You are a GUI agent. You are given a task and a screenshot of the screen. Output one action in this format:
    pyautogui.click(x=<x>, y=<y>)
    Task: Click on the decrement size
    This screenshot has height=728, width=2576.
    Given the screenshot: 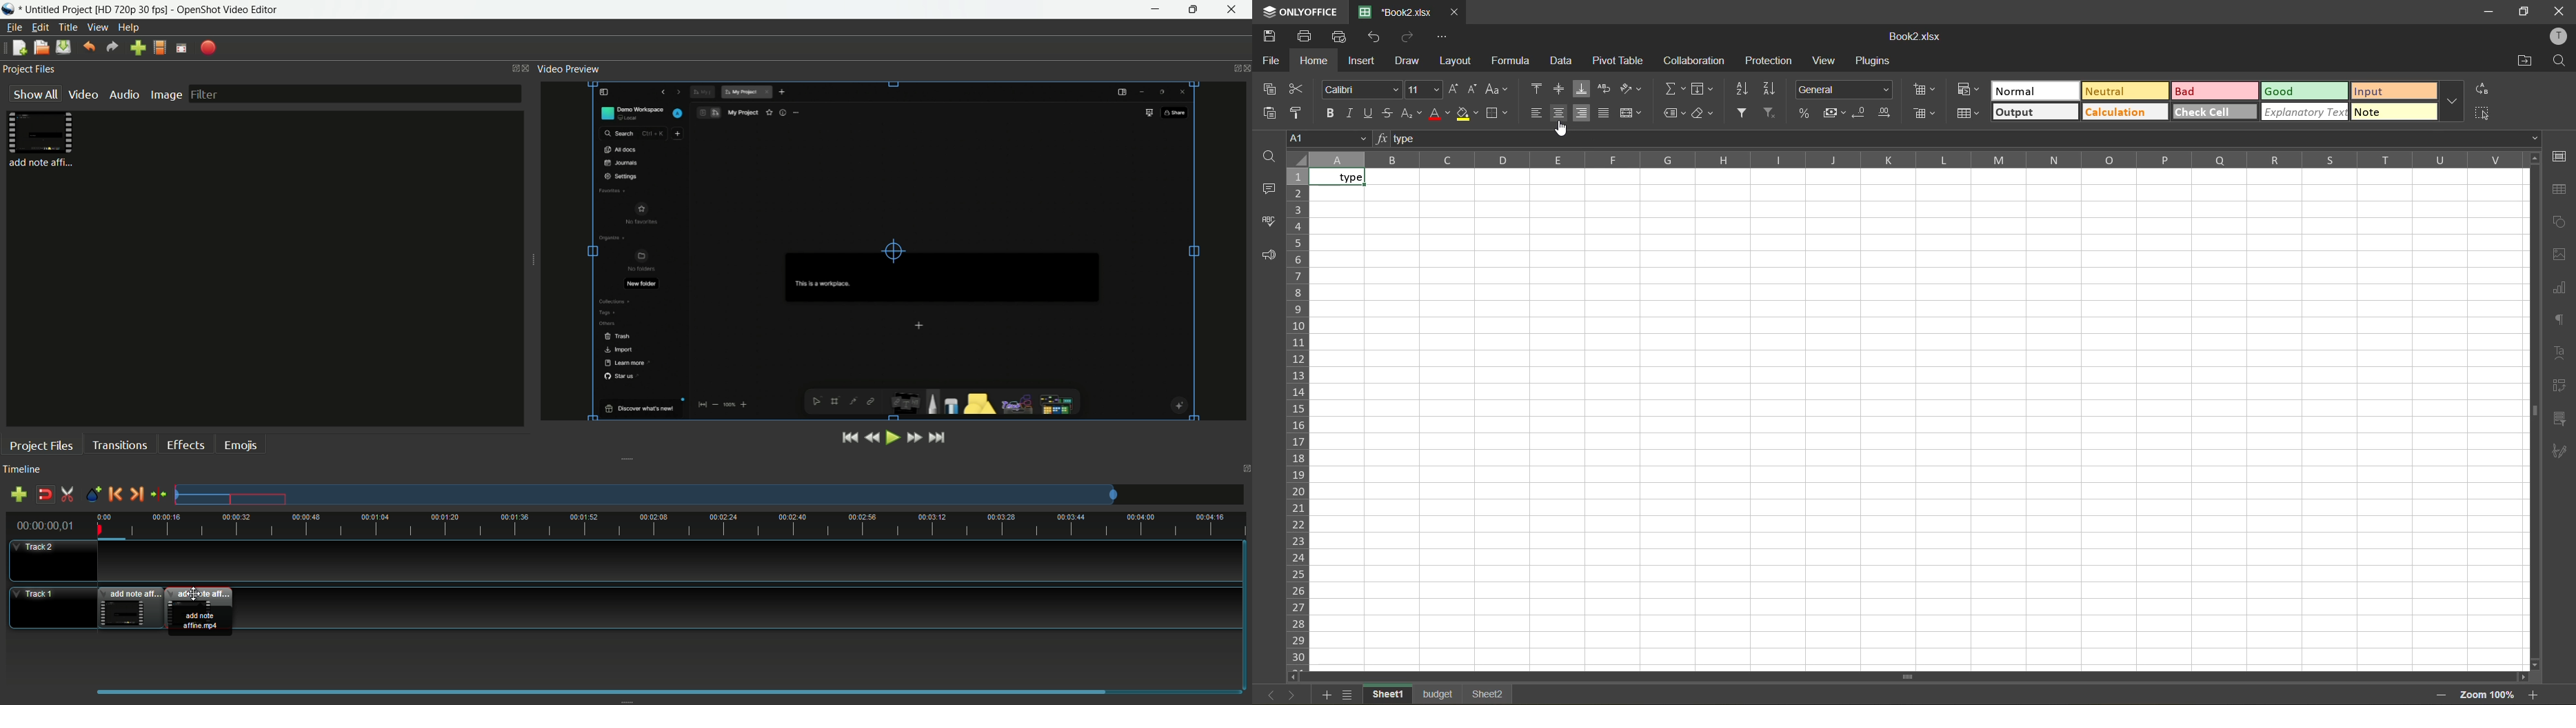 What is the action you would take?
    pyautogui.click(x=1474, y=89)
    